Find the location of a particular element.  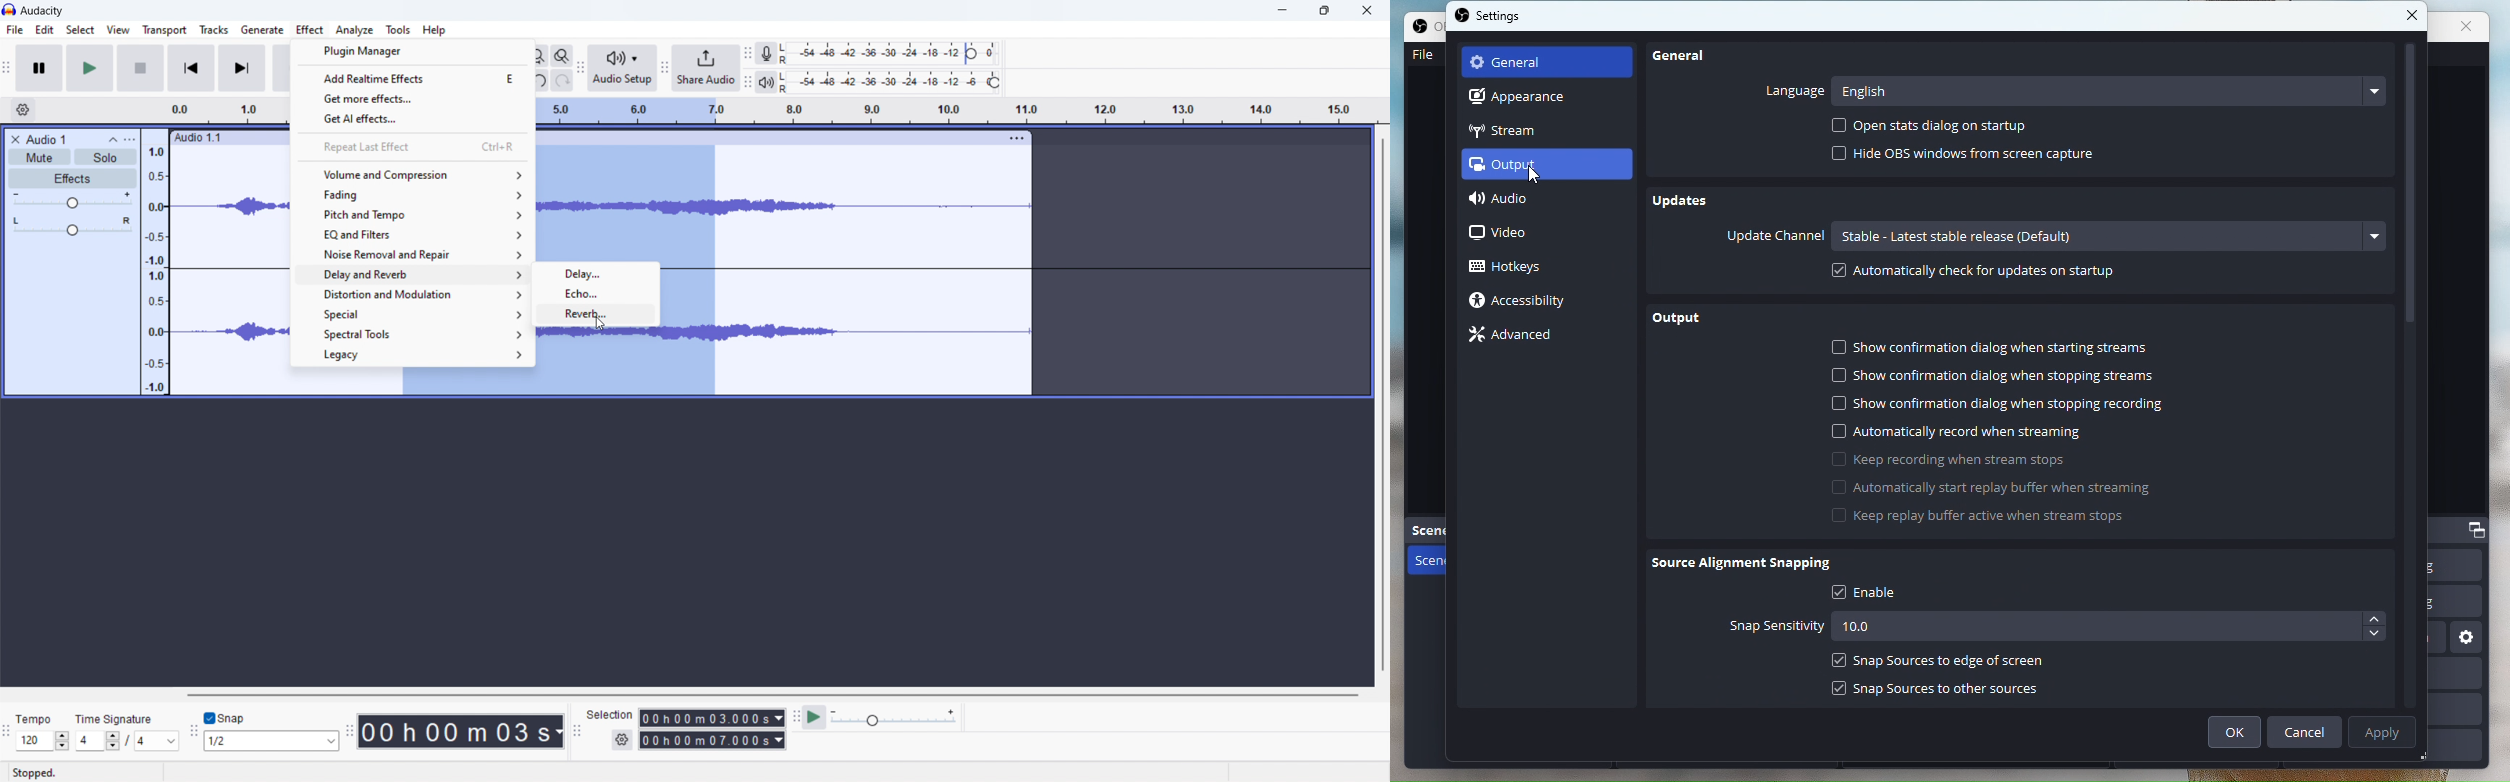

settings is located at coordinates (621, 741).